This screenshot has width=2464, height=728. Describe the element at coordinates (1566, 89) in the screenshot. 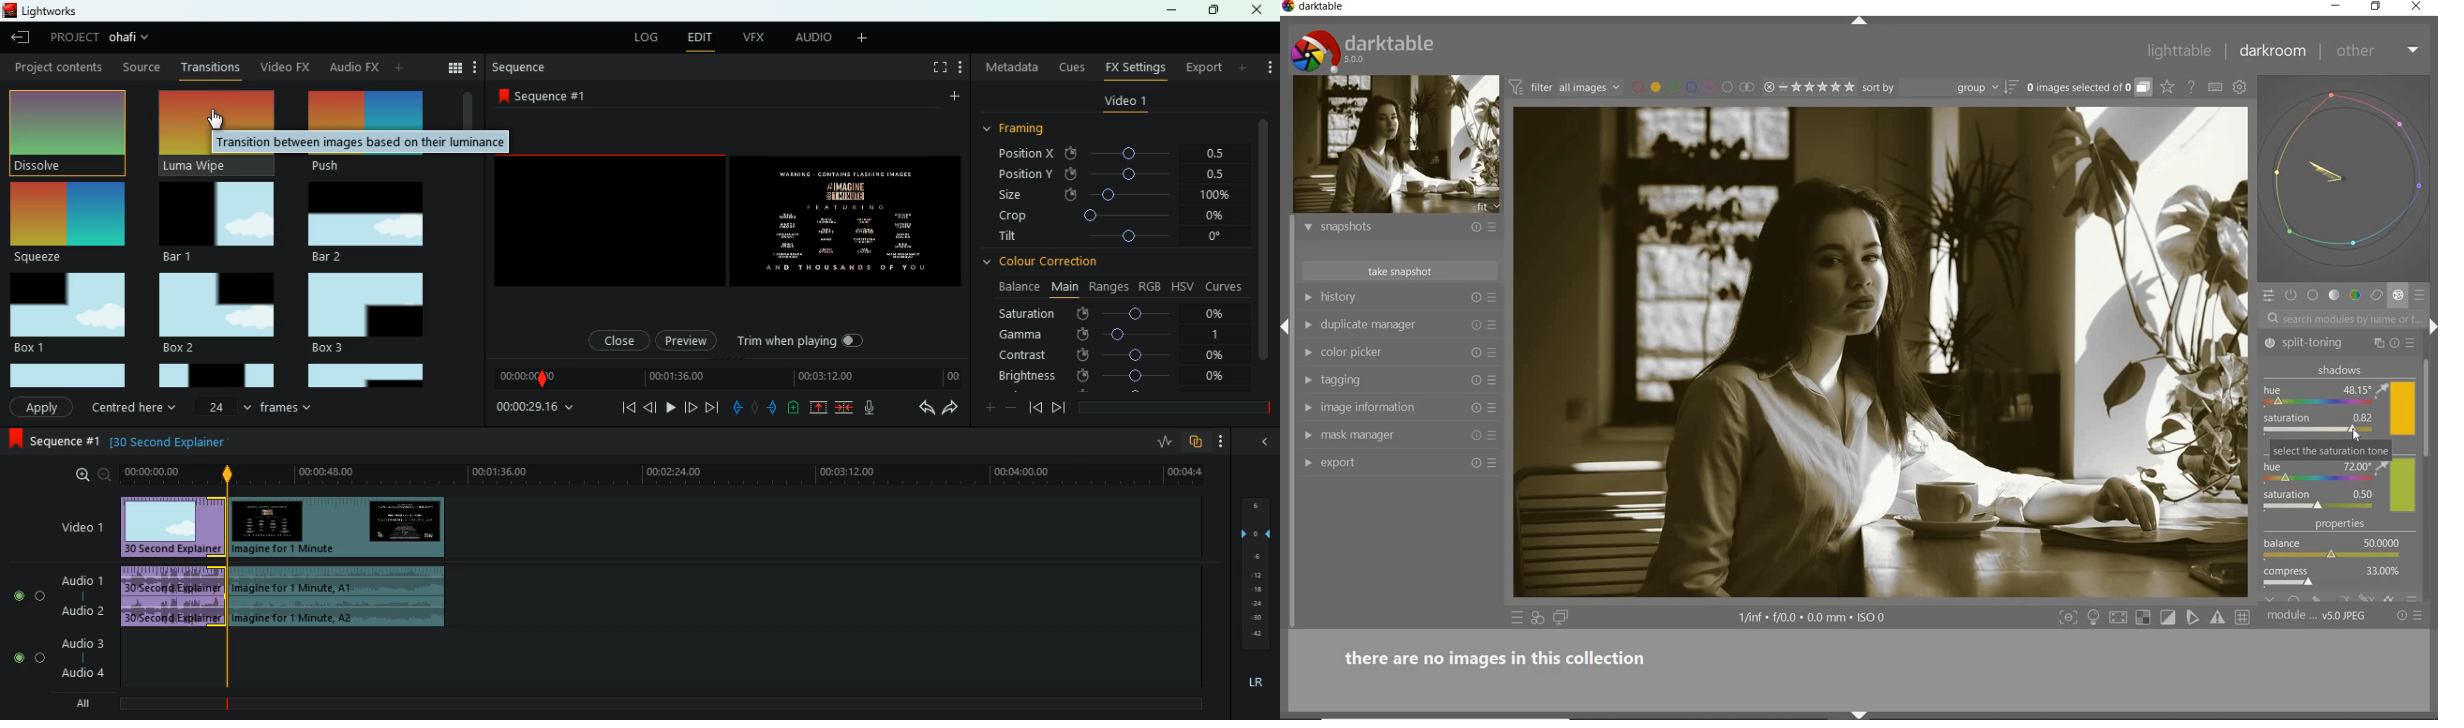

I see `filter images based on their module order` at that location.